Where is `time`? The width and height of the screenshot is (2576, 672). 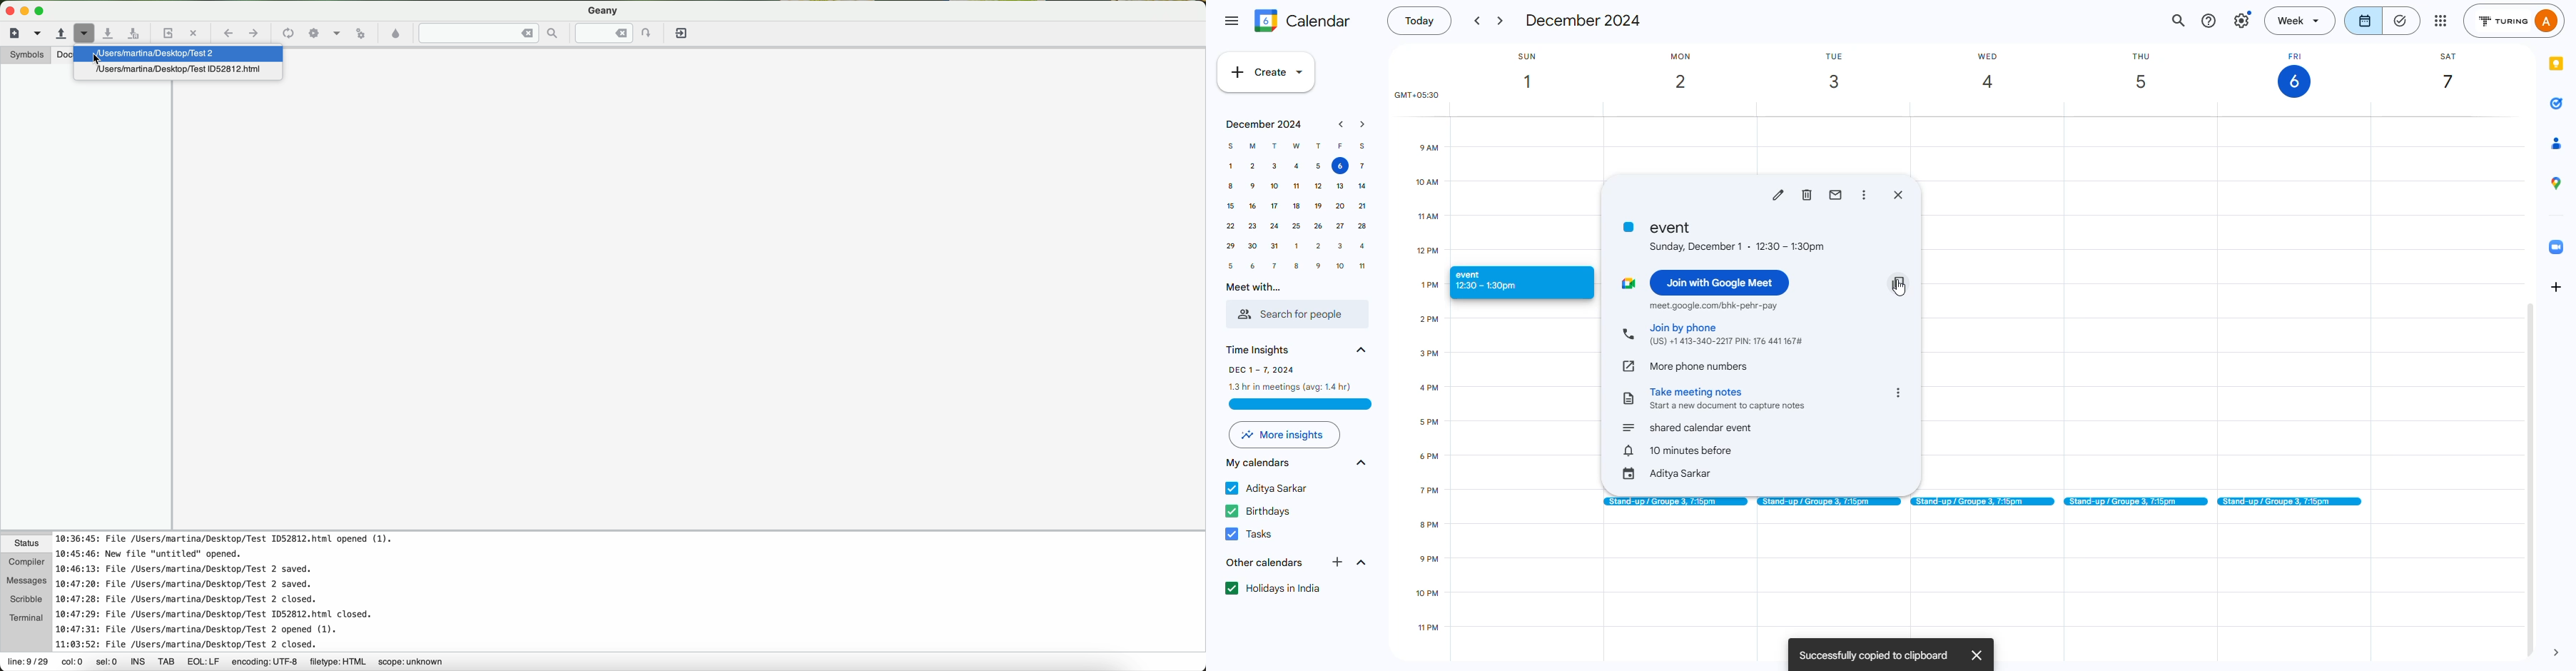 time is located at coordinates (1422, 218).